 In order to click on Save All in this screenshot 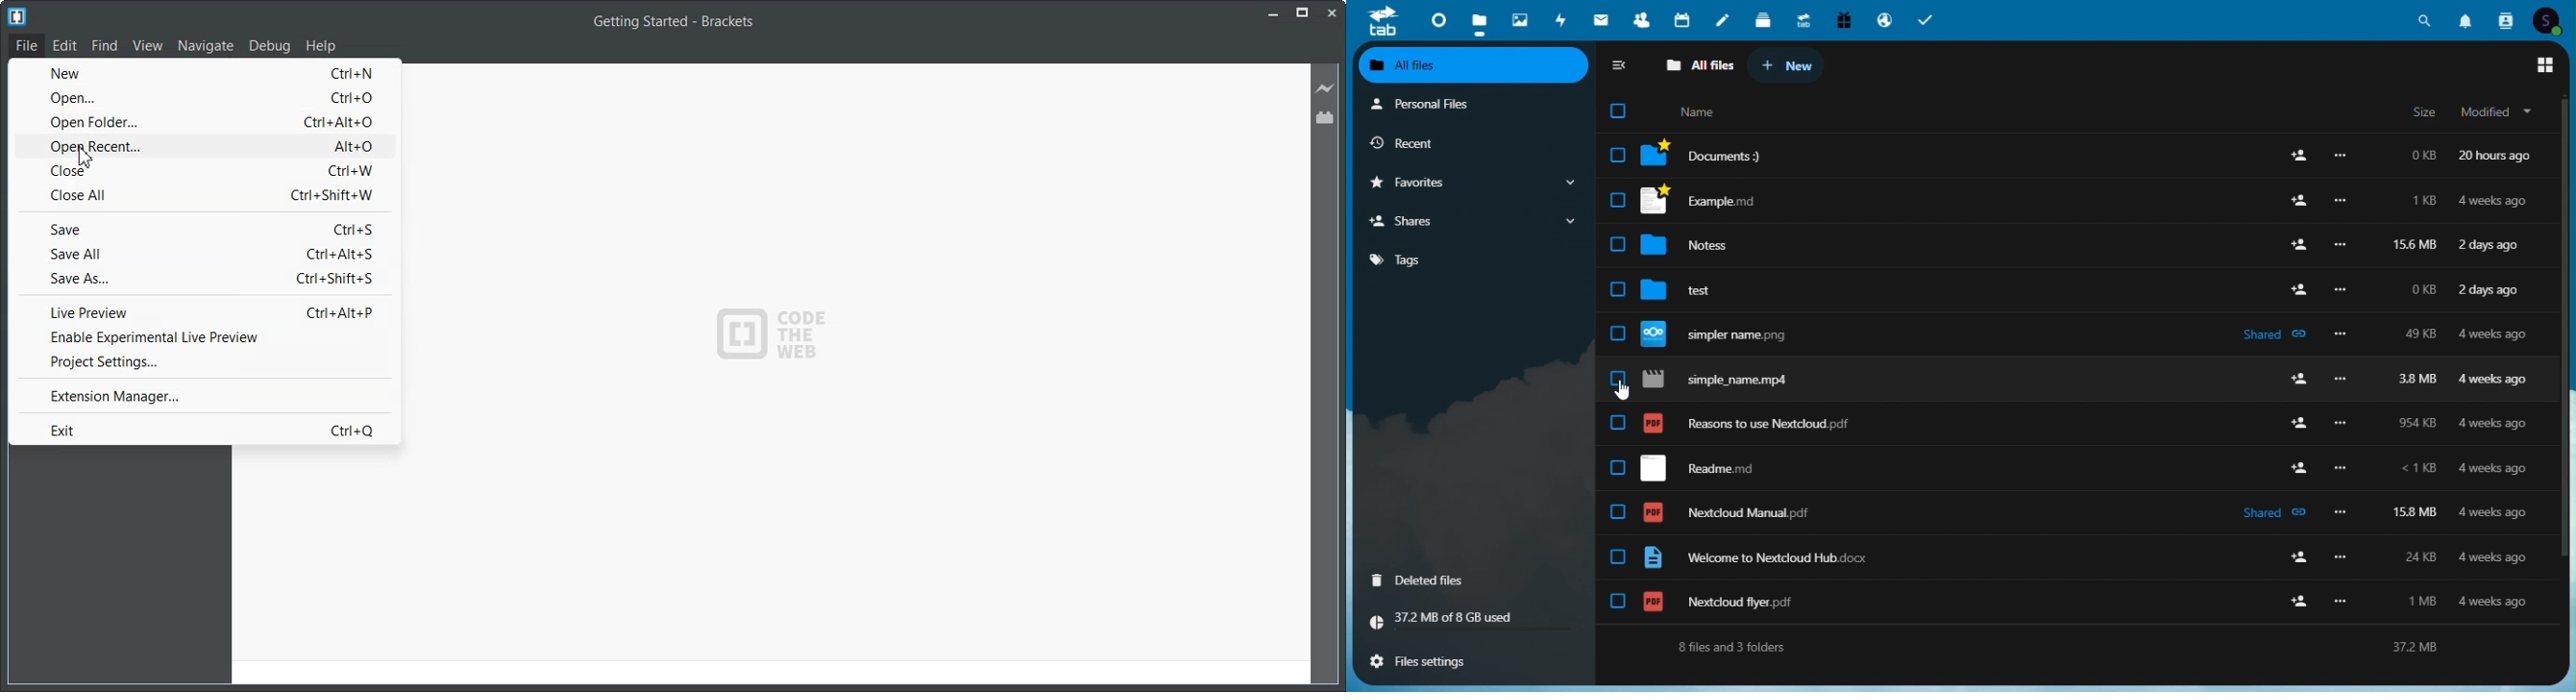, I will do `click(205, 253)`.